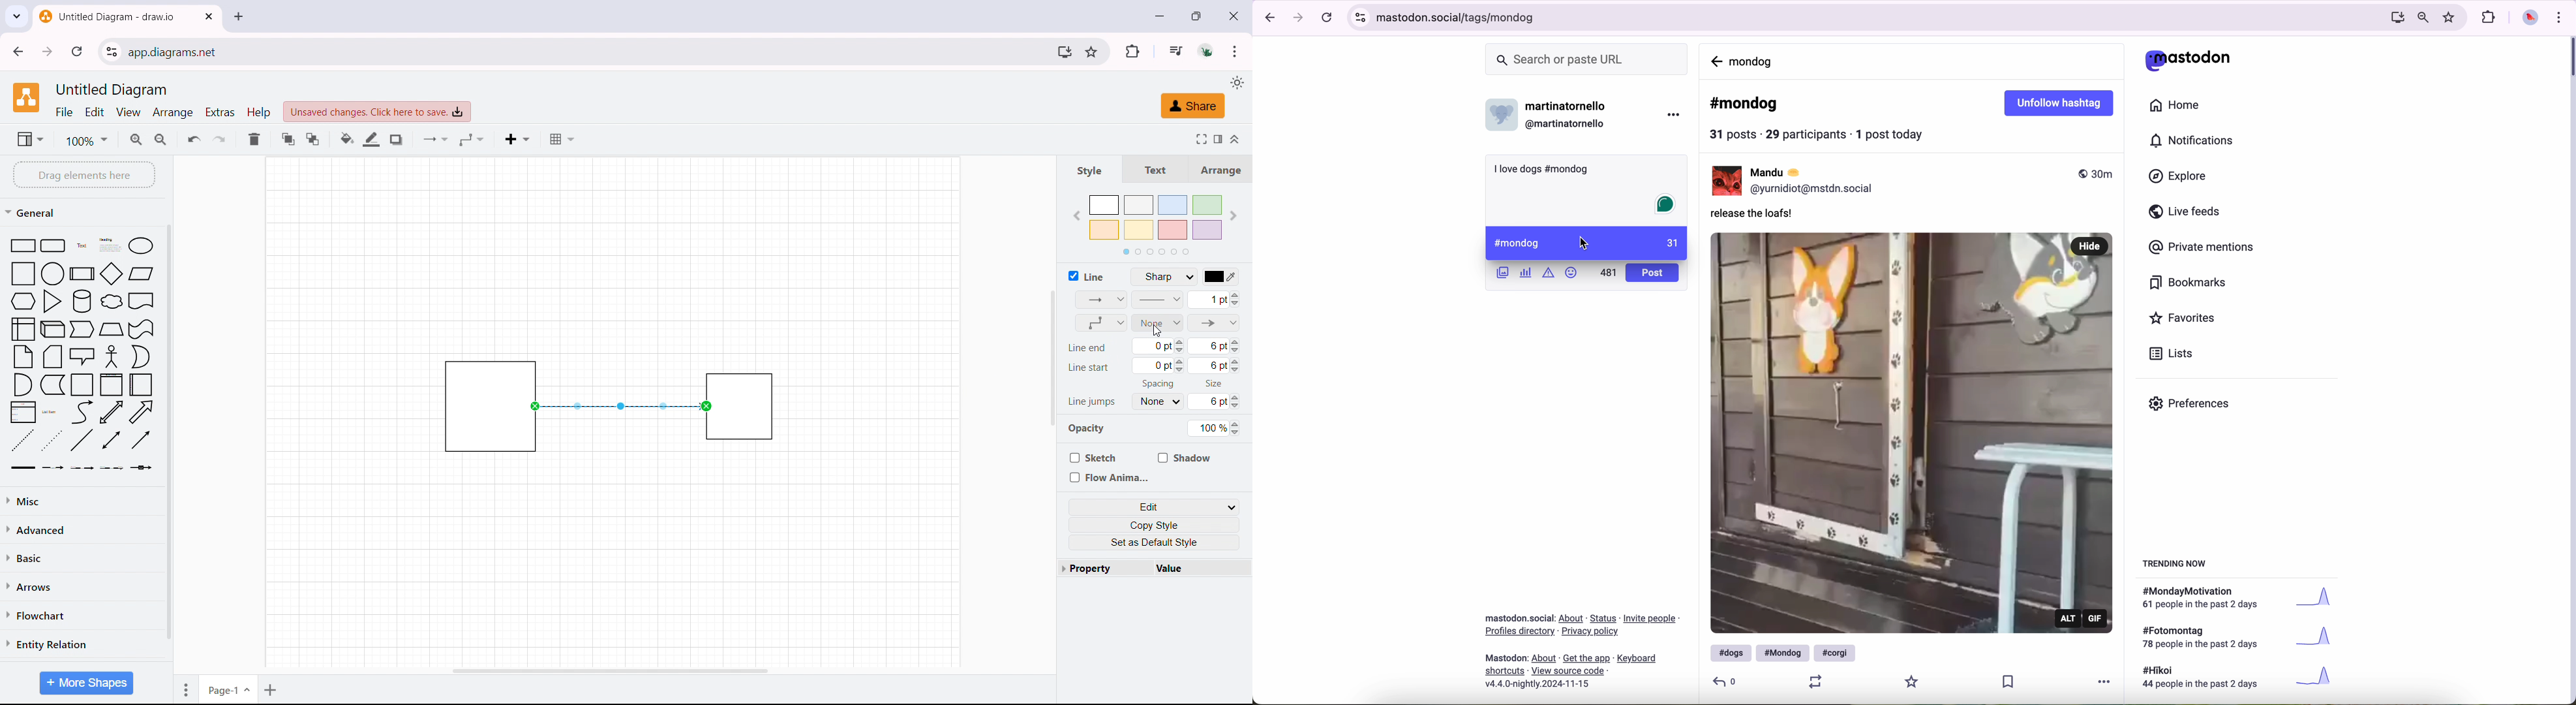  Describe the element at coordinates (1756, 216) in the screenshot. I see `release the loafs!` at that location.